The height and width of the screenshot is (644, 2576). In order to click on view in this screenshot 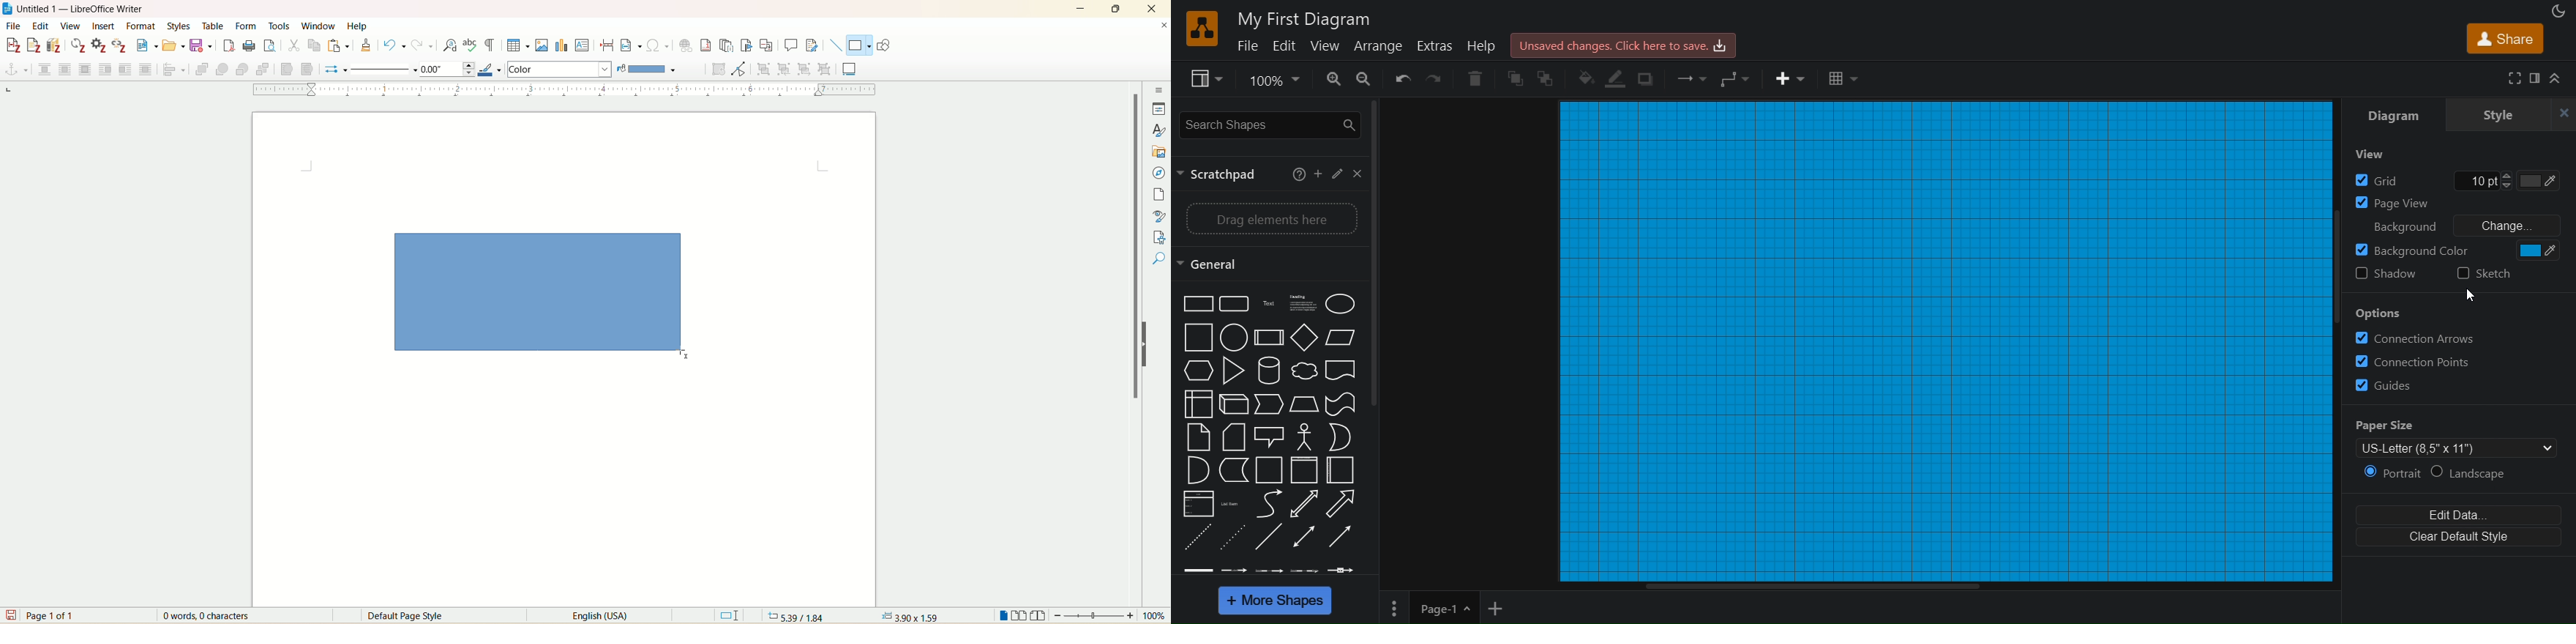, I will do `click(1206, 79)`.